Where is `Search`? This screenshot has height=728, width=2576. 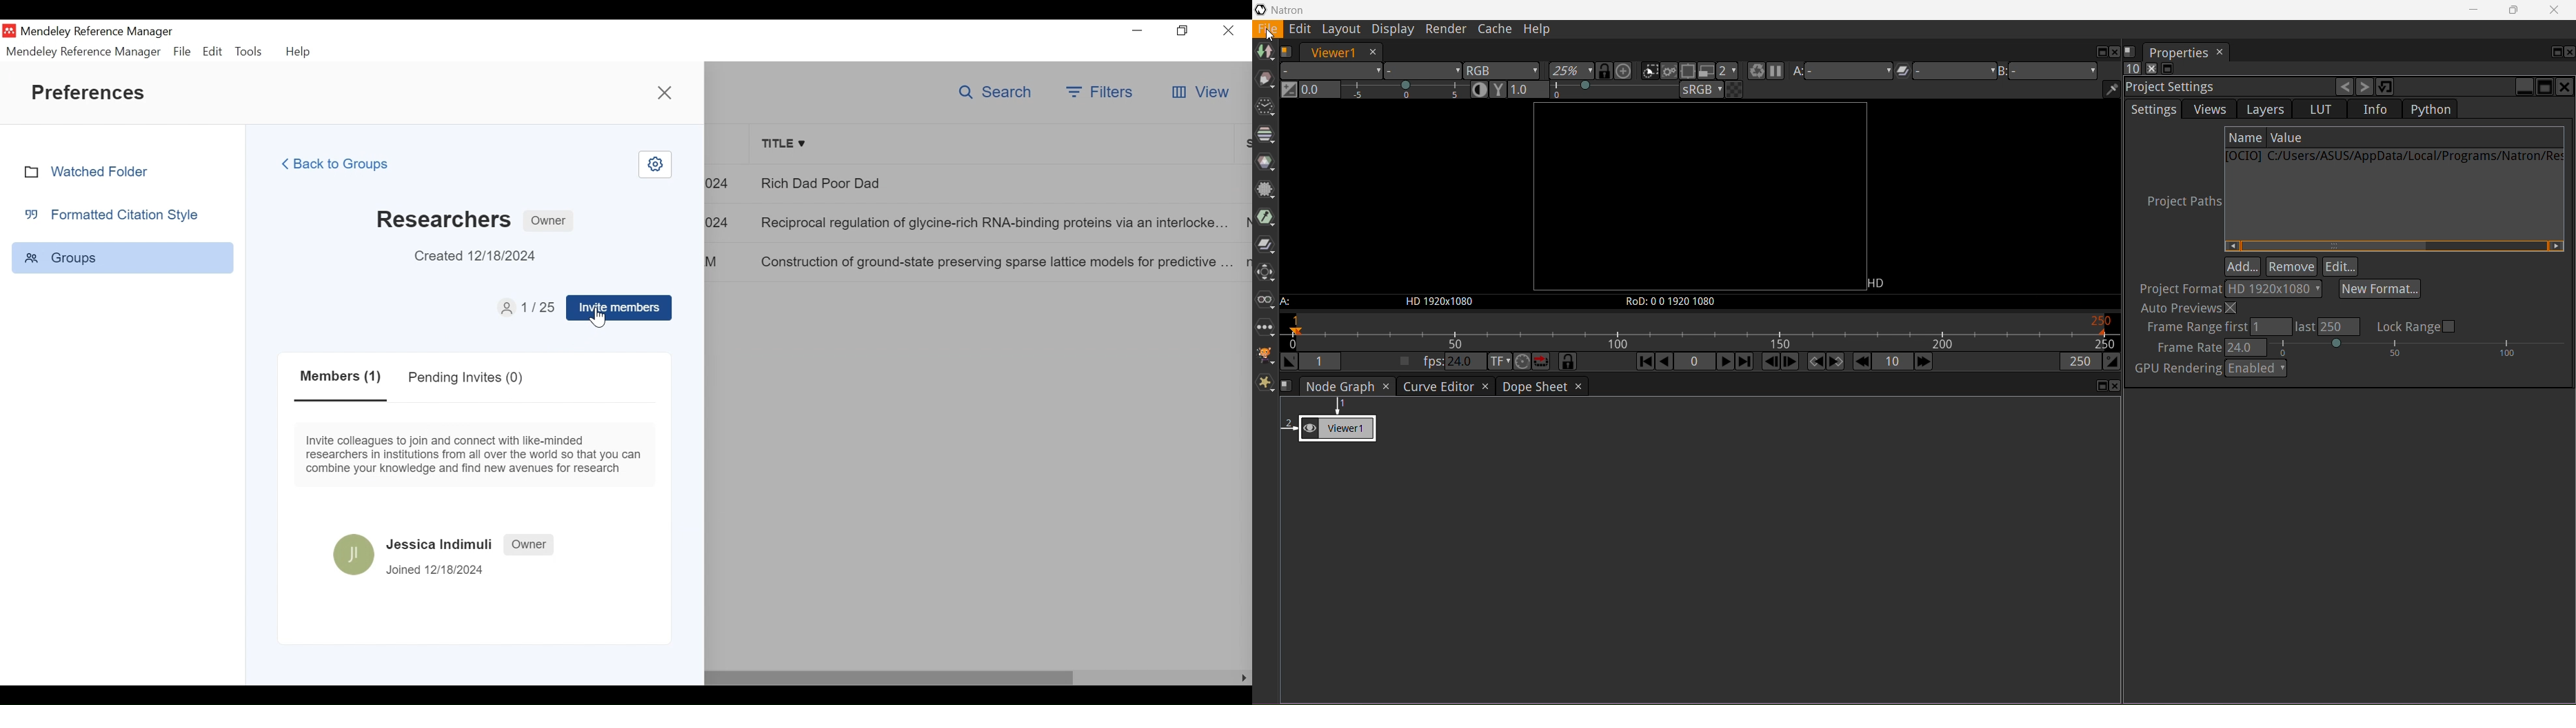 Search is located at coordinates (993, 93).